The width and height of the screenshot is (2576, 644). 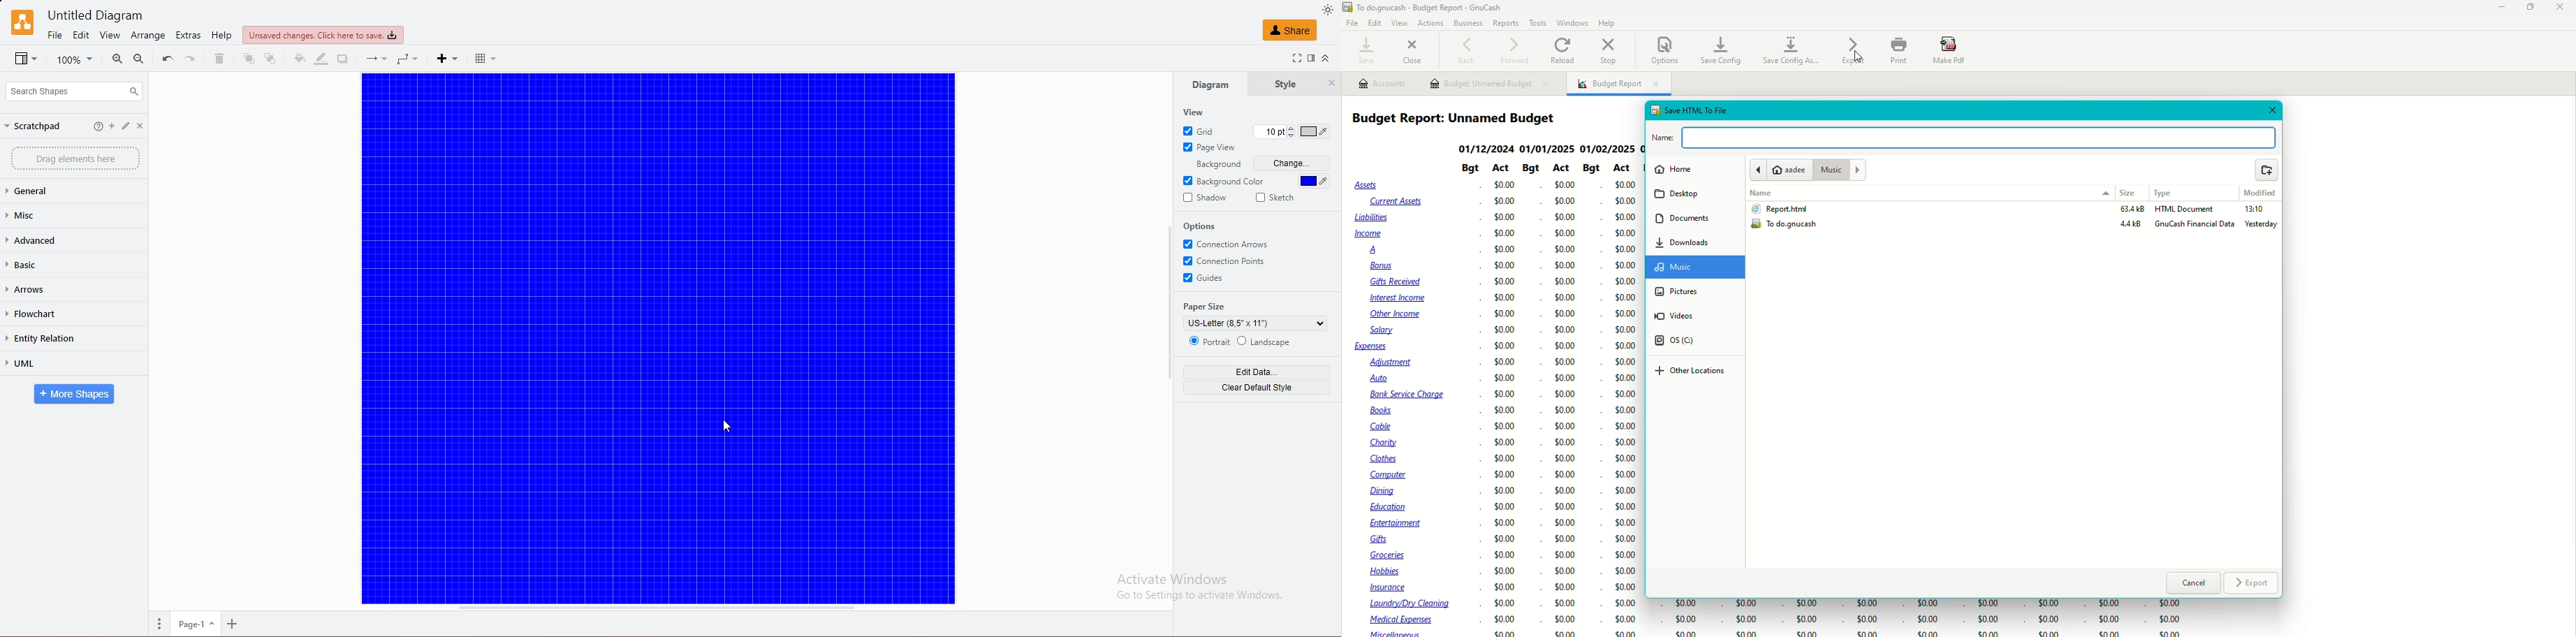 What do you see at coordinates (1684, 267) in the screenshot?
I see `Music` at bounding box center [1684, 267].